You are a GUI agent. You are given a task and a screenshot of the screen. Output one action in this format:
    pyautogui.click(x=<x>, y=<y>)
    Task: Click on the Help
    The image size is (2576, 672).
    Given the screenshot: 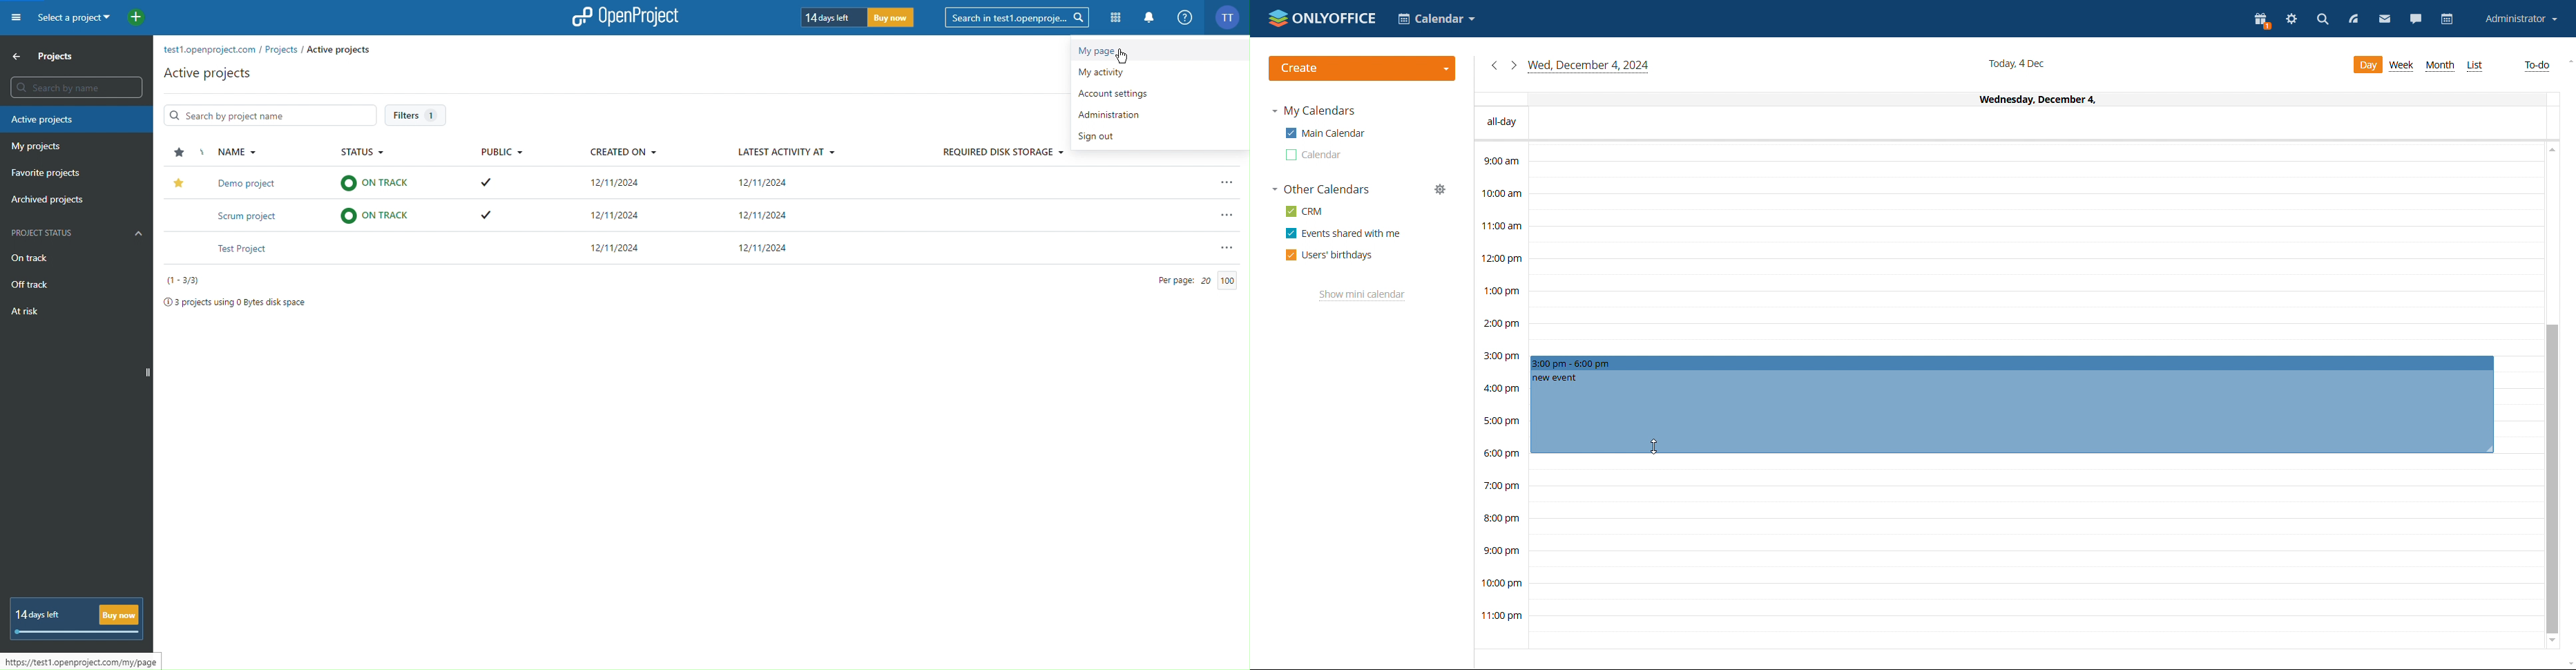 What is the action you would take?
    pyautogui.click(x=1185, y=18)
    